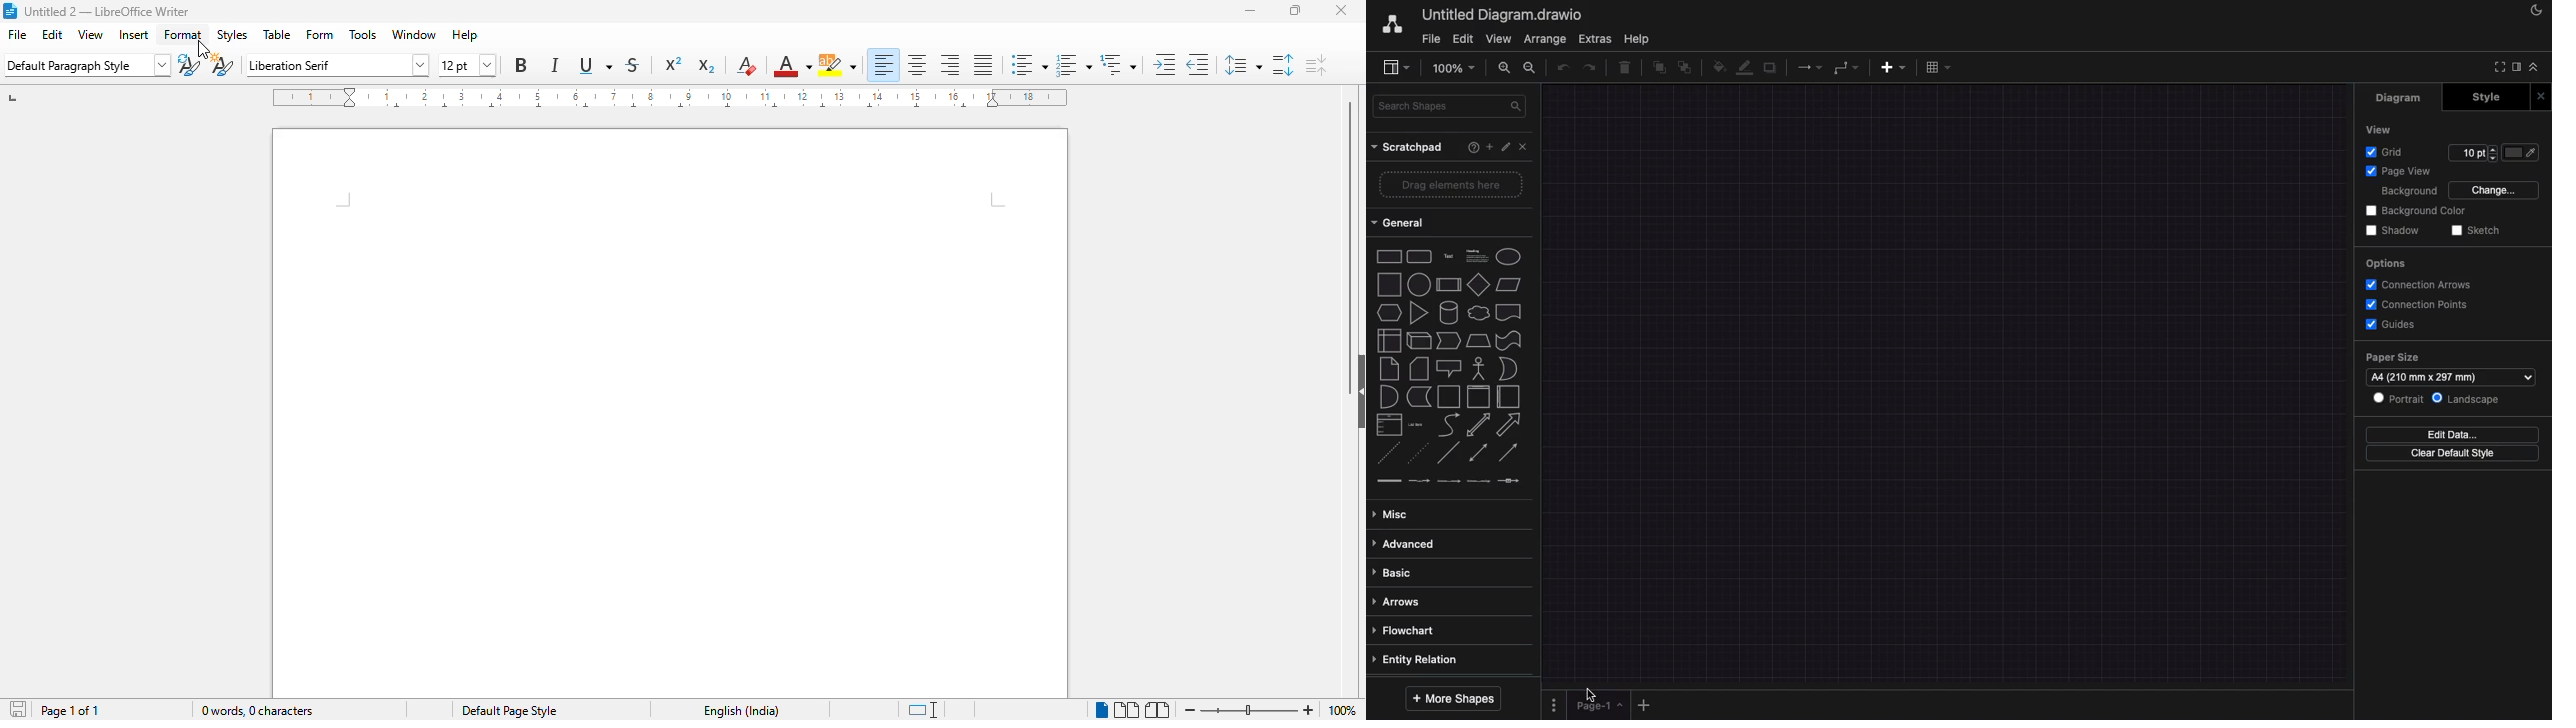  What do you see at coordinates (2500, 67) in the screenshot?
I see `full screen` at bounding box center [2500, 67].